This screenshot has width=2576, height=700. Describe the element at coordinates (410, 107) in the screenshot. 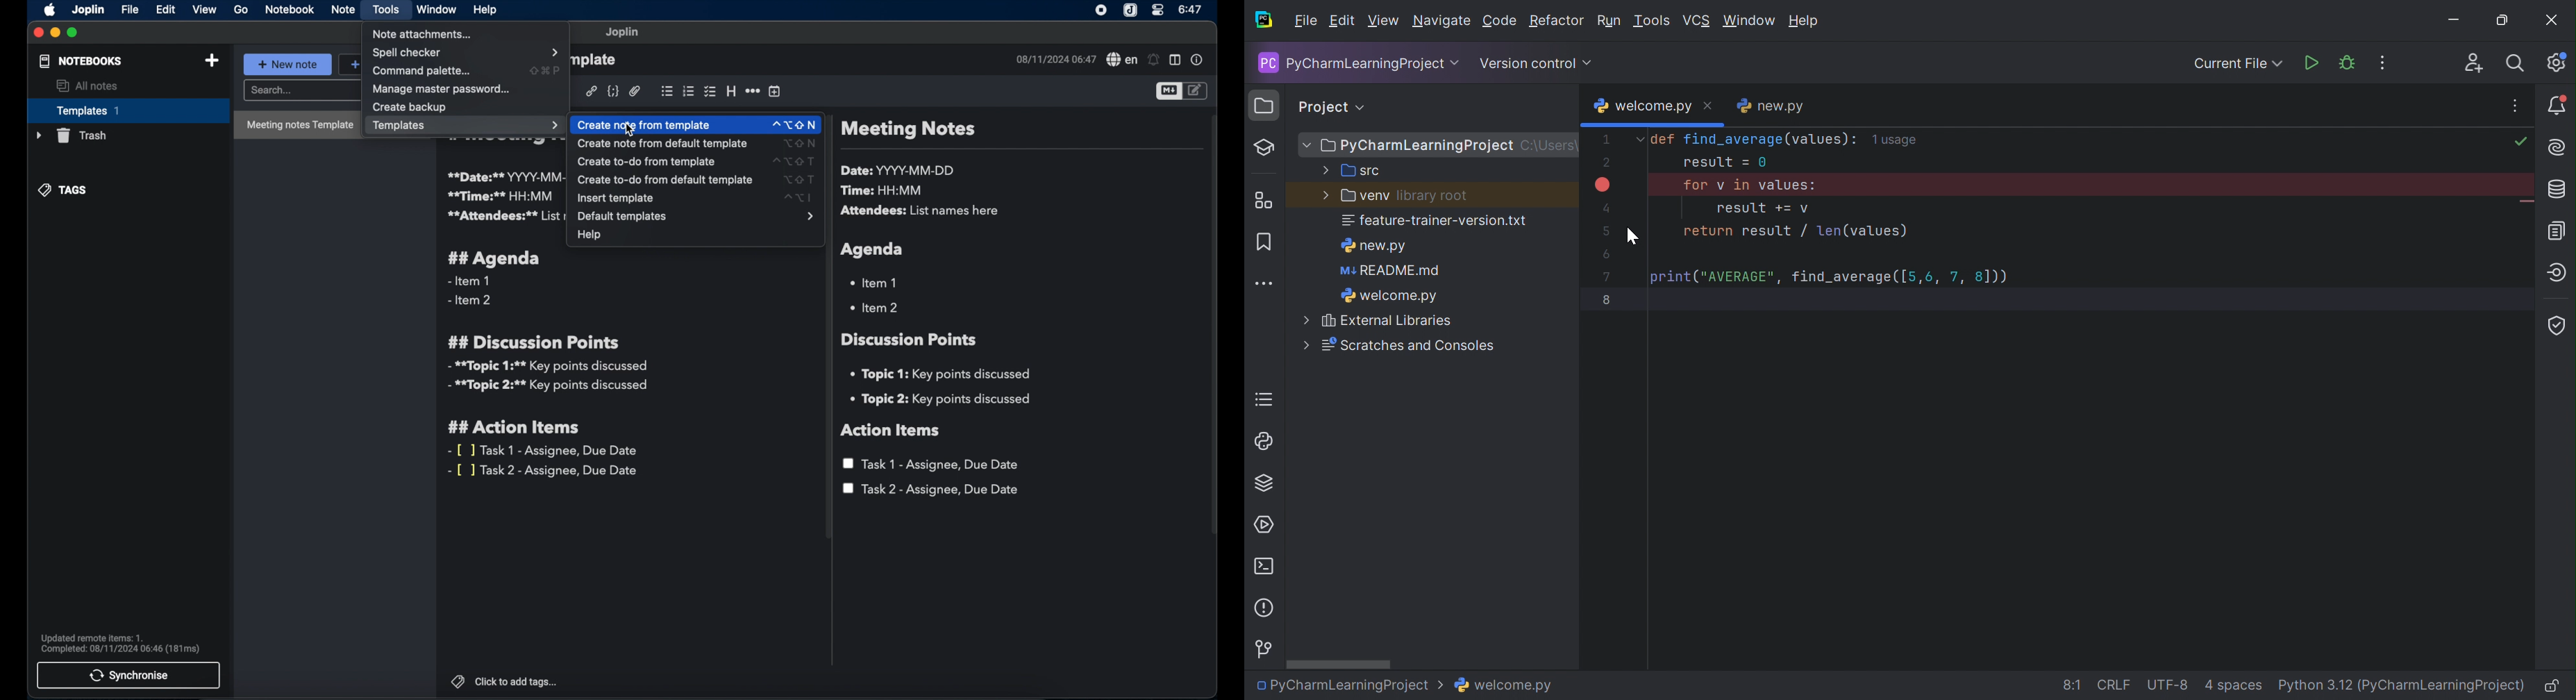

I see `create backup ` at that location.